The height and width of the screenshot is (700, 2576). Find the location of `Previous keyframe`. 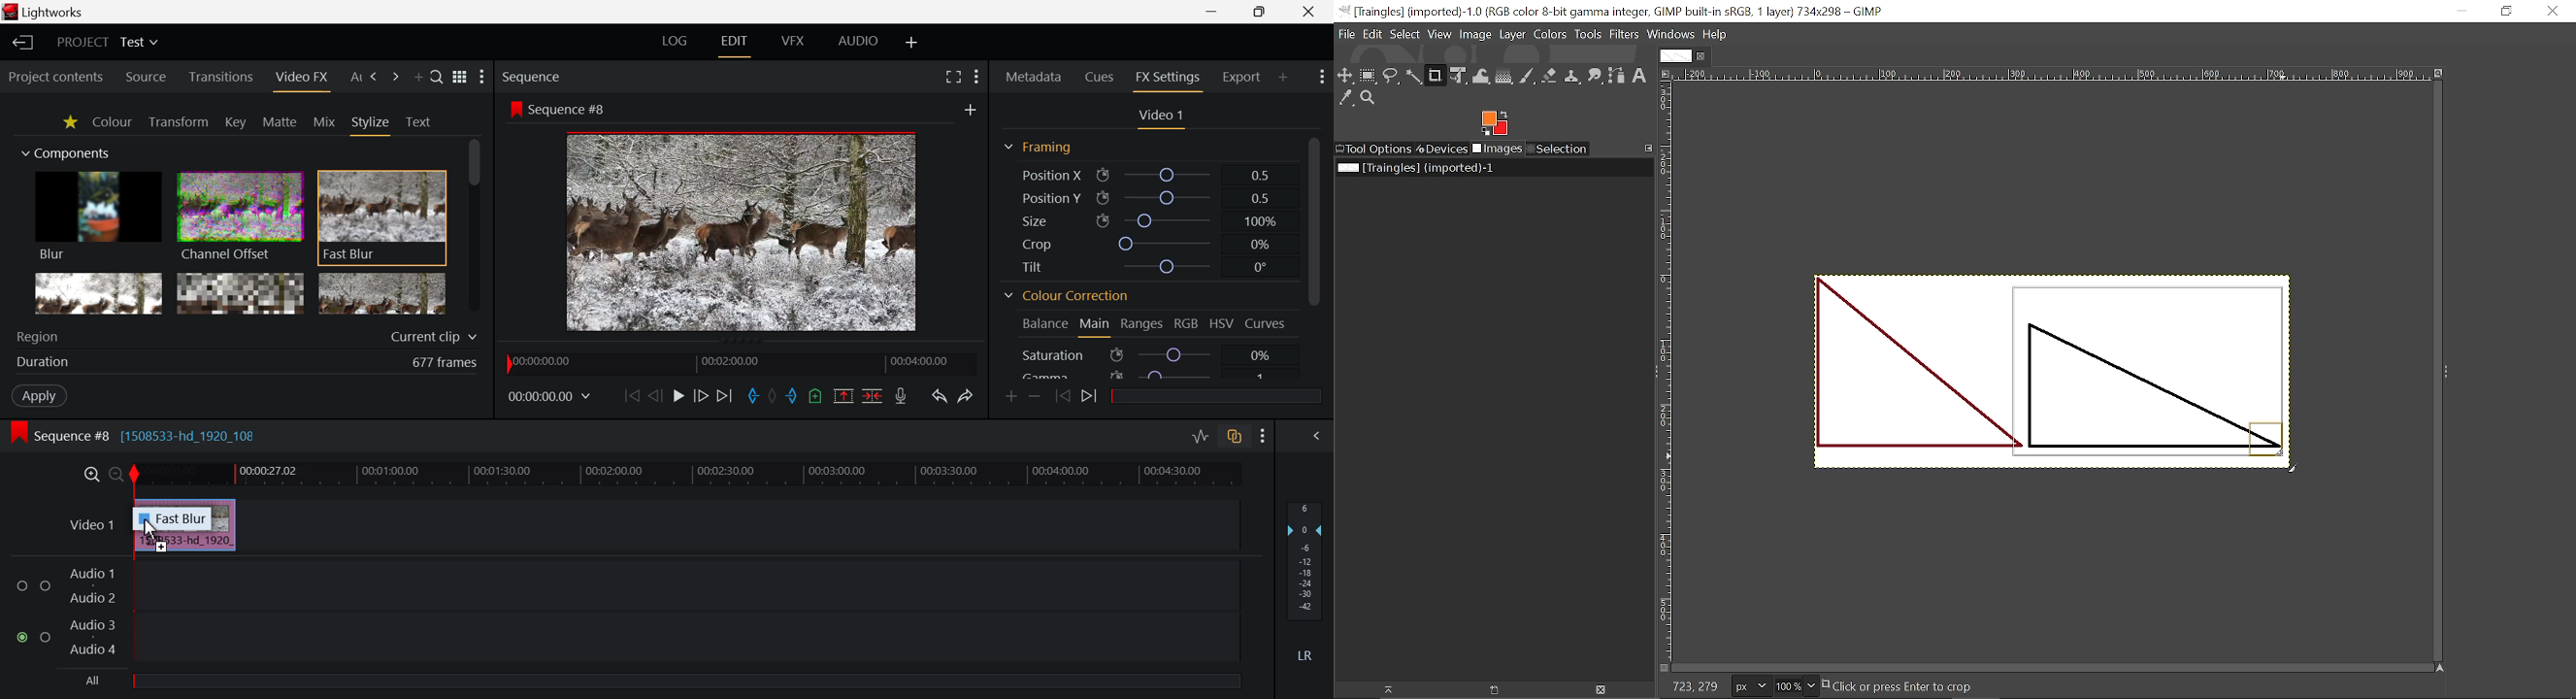

Previous keyframe is located at coordinates (1062, 397).